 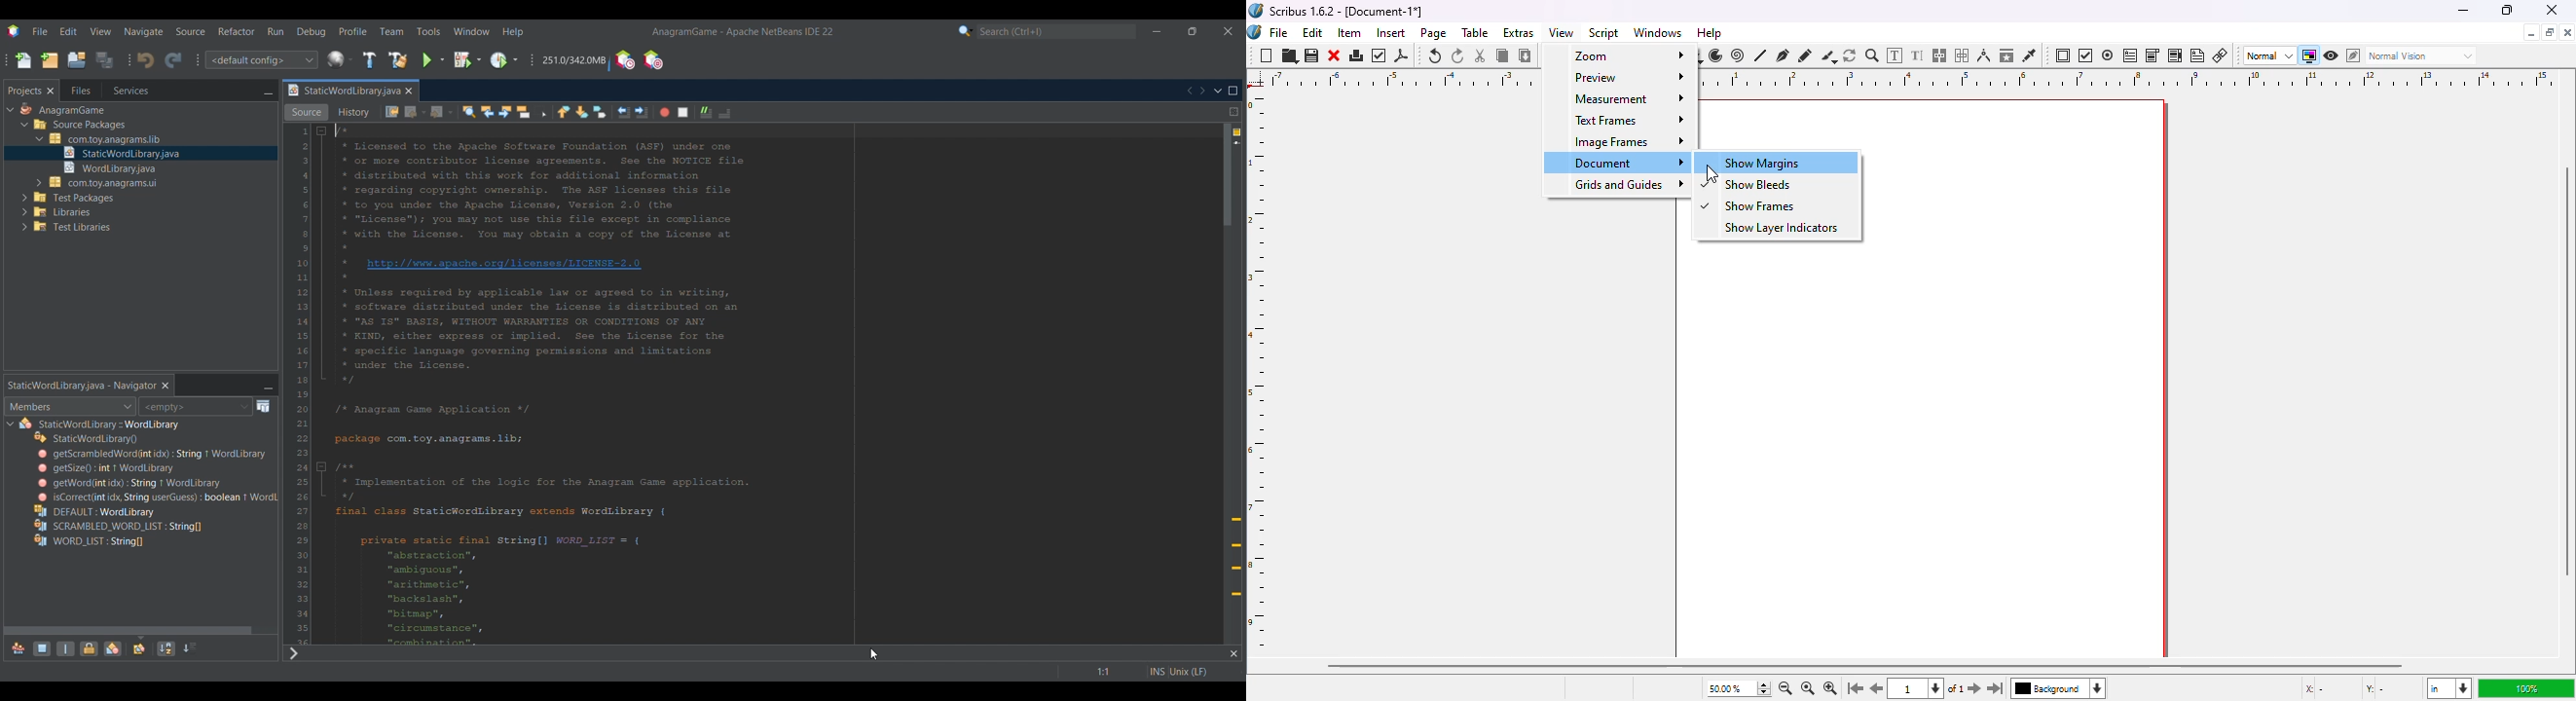 I want to click on arc, so click(x=1715, y=55).